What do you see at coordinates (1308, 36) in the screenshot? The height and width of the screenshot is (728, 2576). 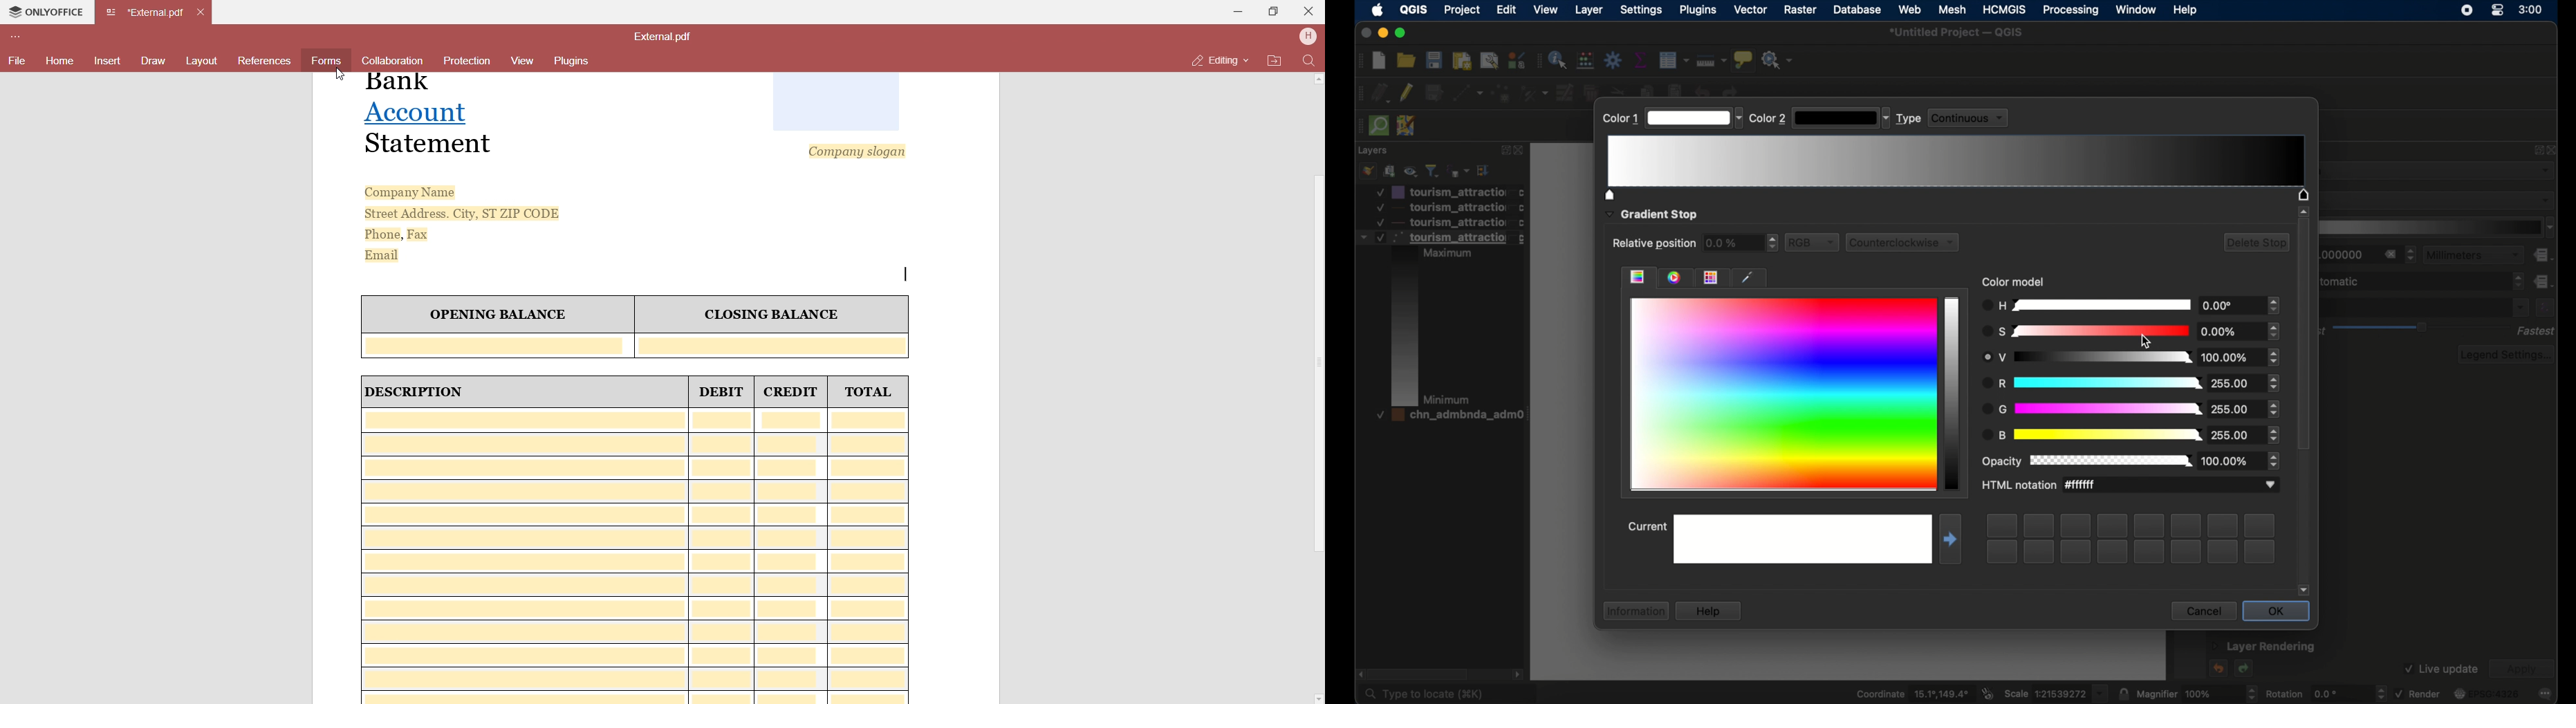 I see `Profile` at bounding box center [1308, 36].